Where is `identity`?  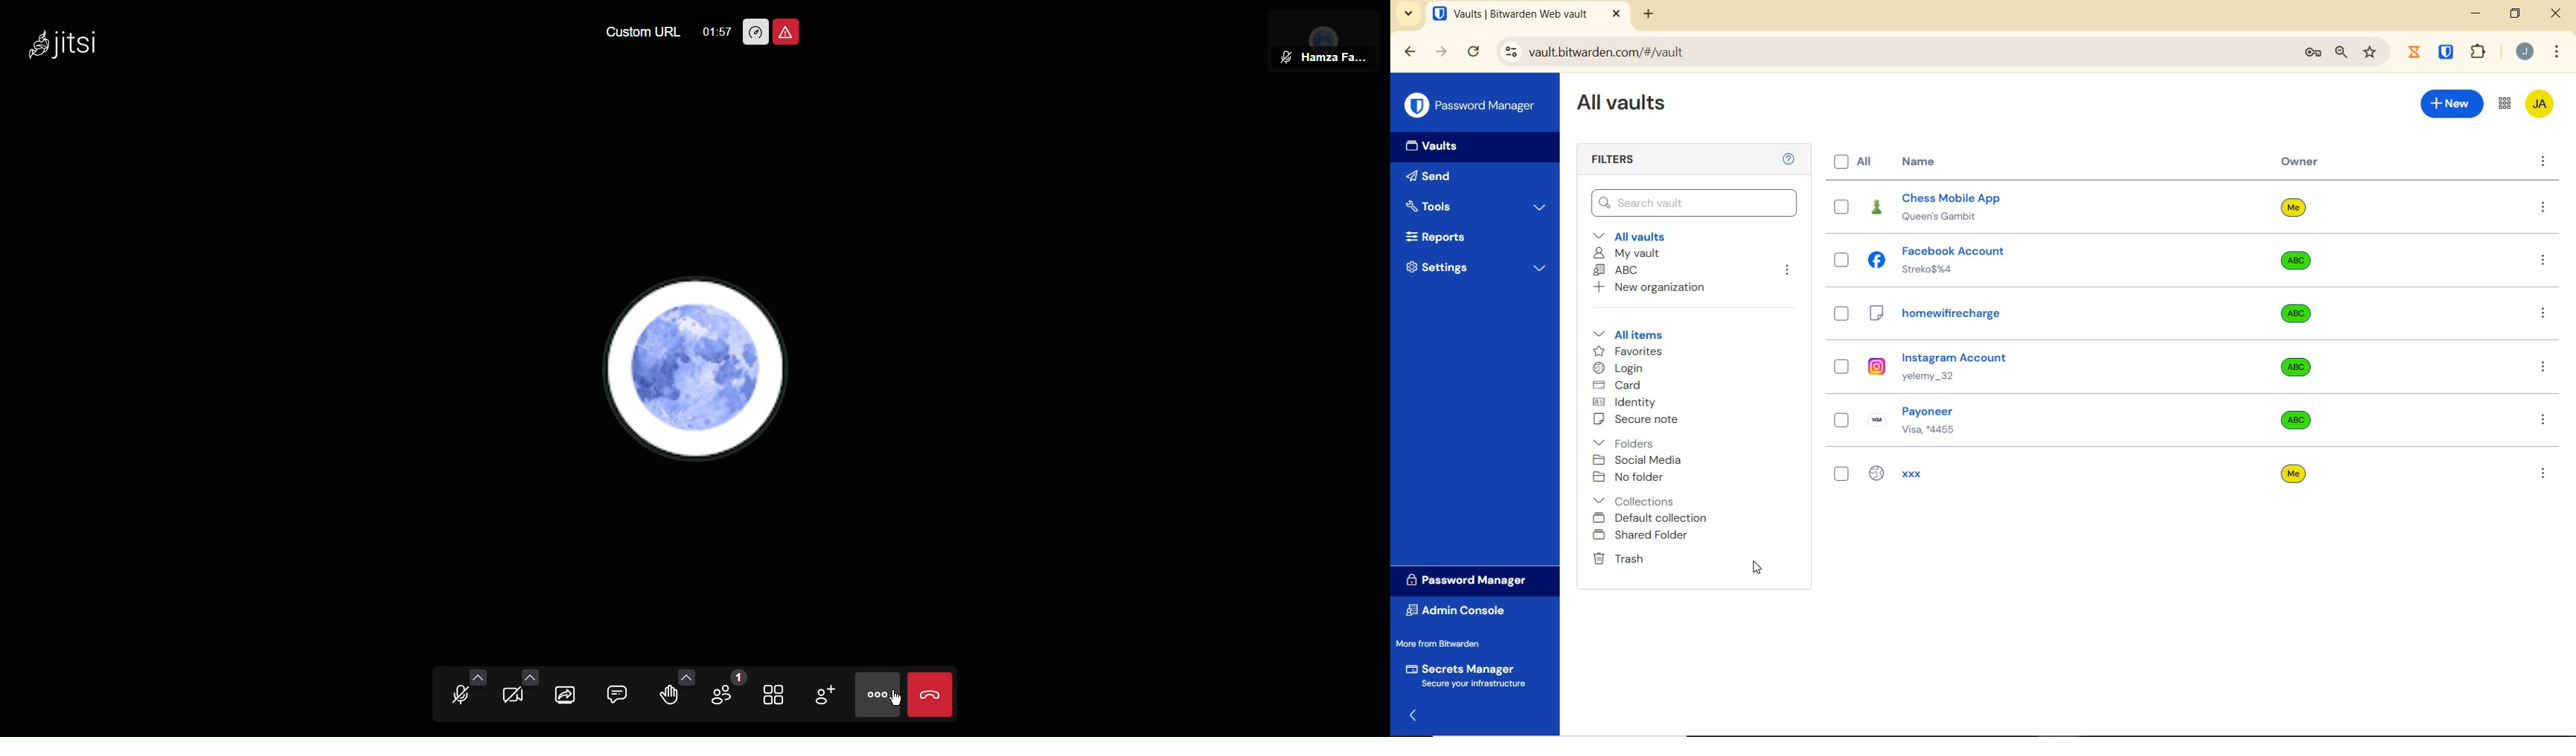 identity is located at coordinates (1633, 402).